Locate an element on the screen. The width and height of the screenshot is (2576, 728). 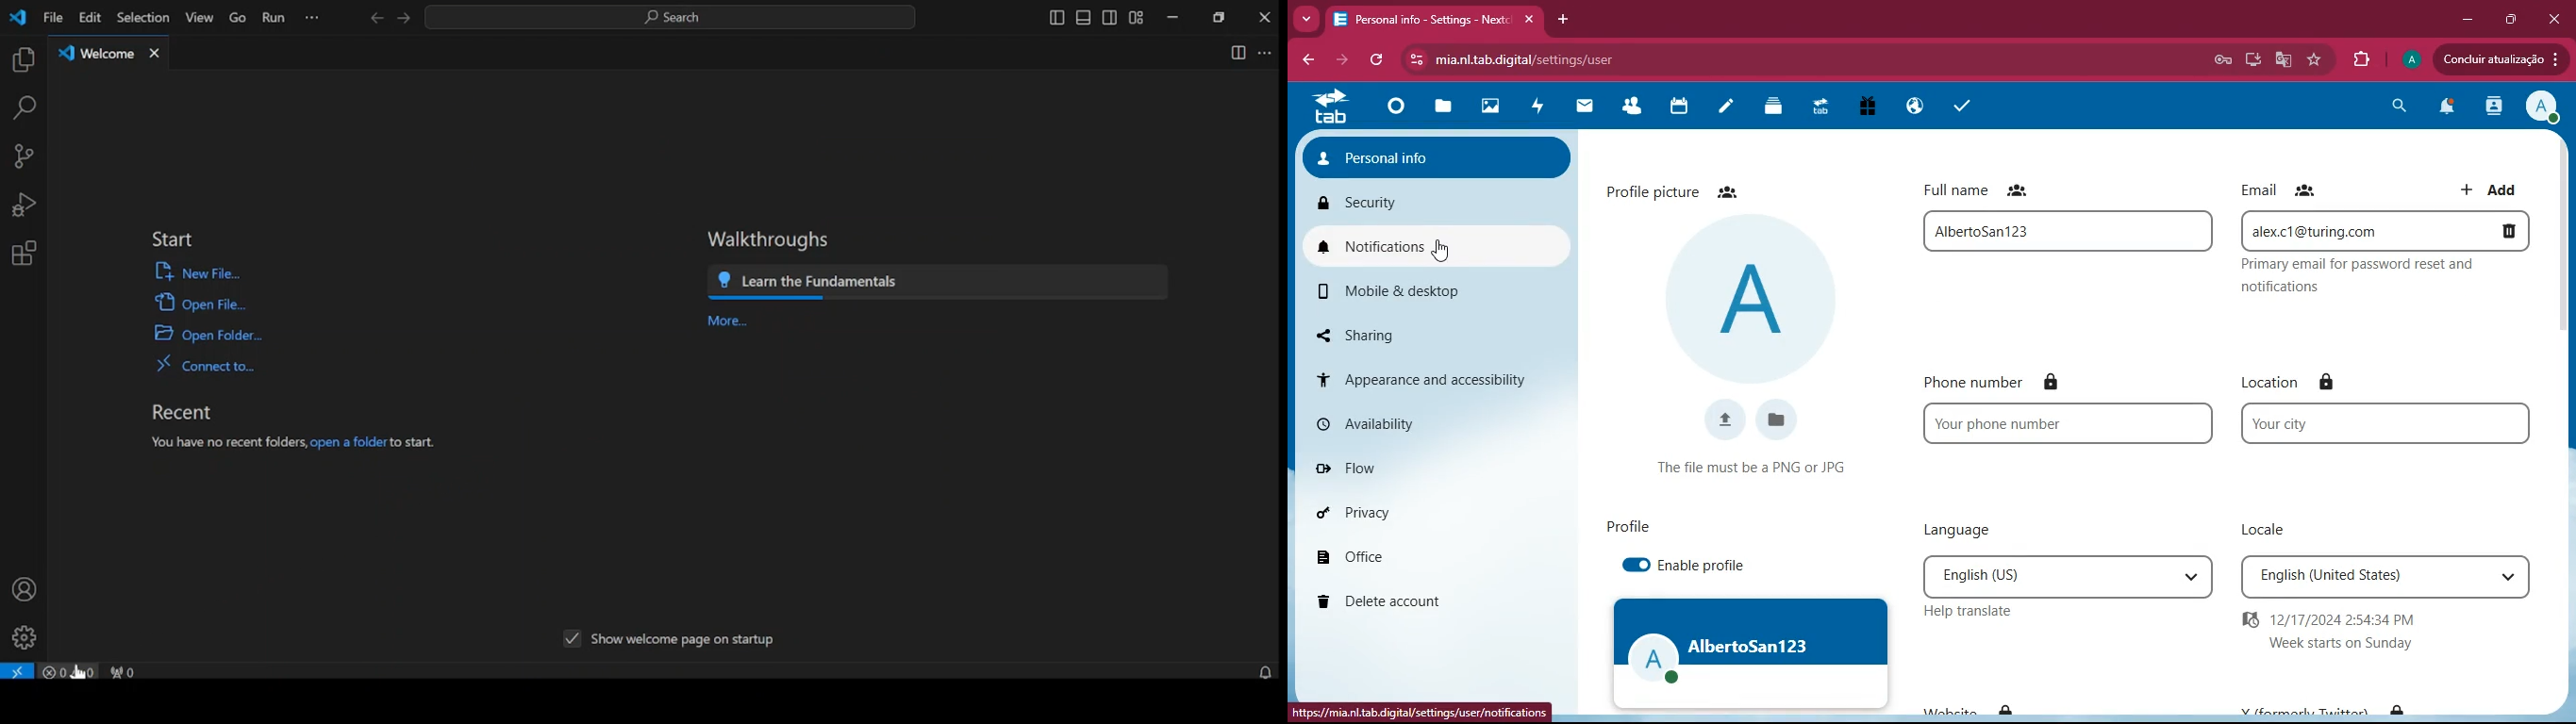
email is located at coordinates (2382, 230).